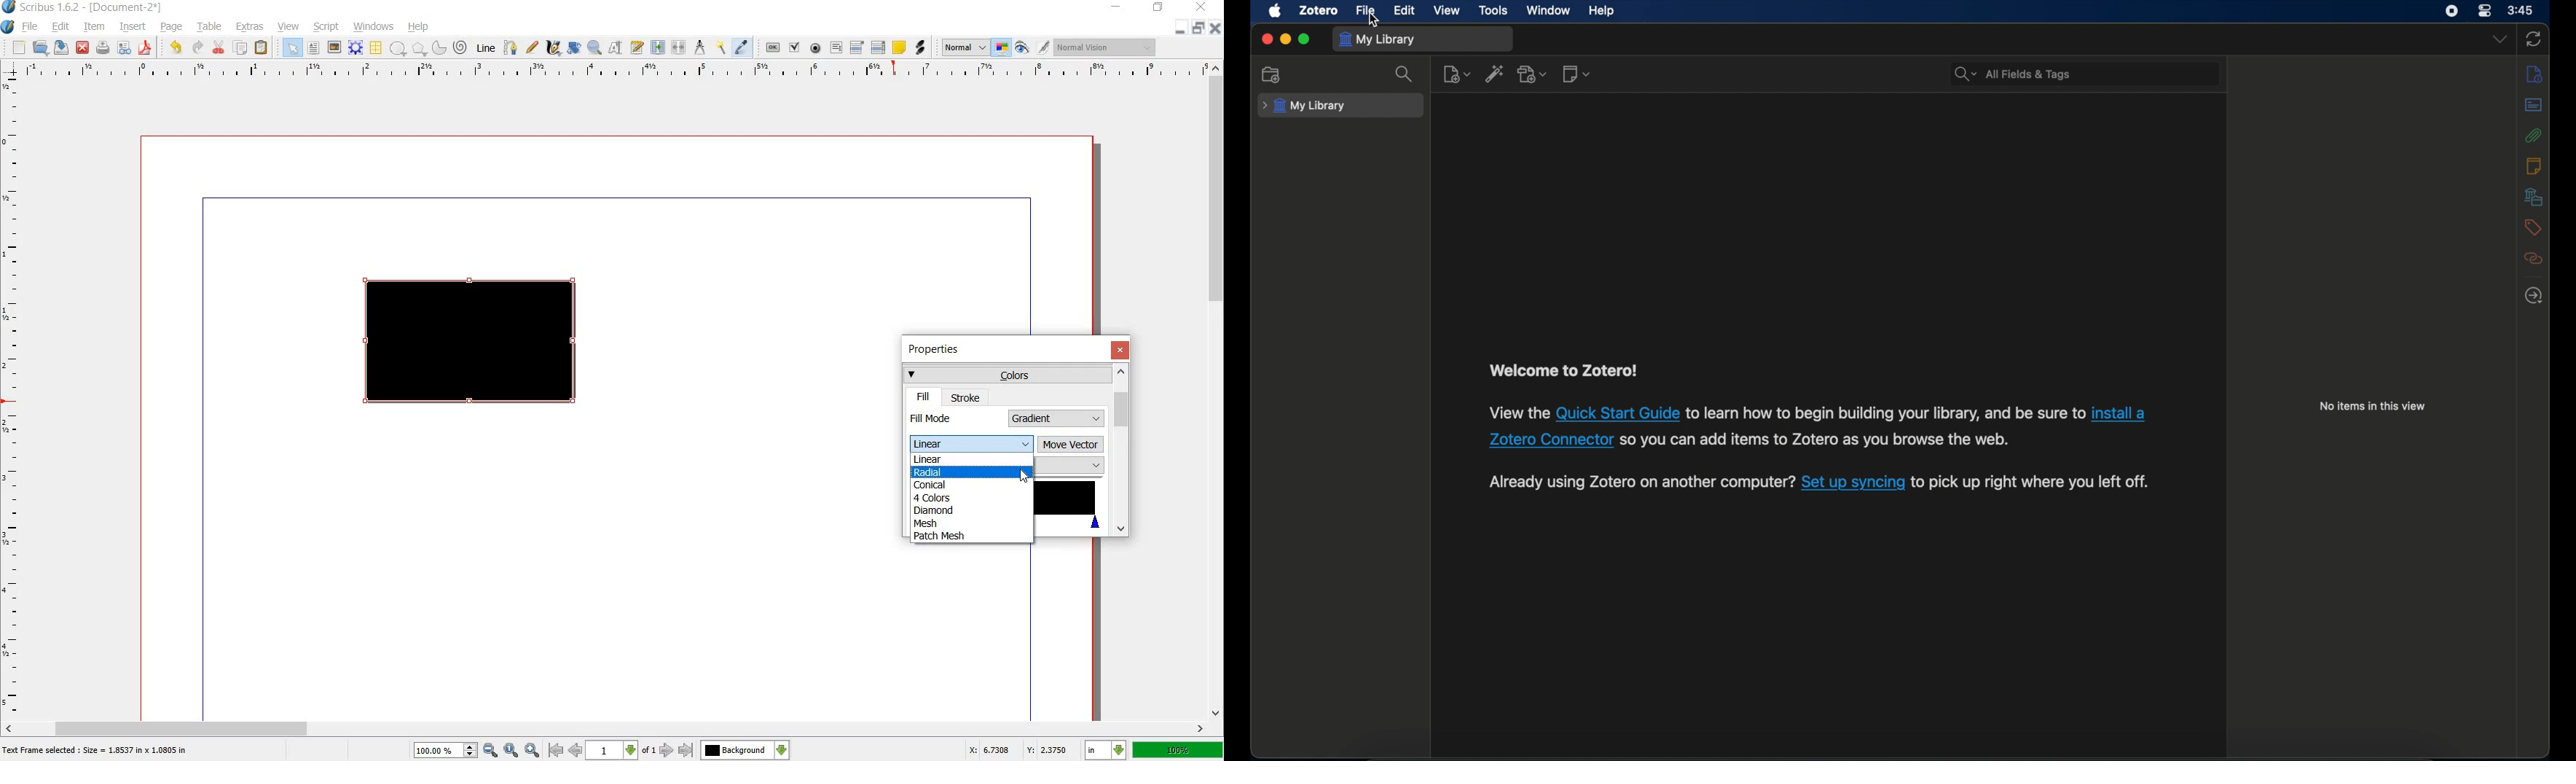 This screenshot has height=784, width=2576. What do you see at coordinates (123, 48) in the screenshot?
I see `preflight verifier` at bounding box center [123, 48].